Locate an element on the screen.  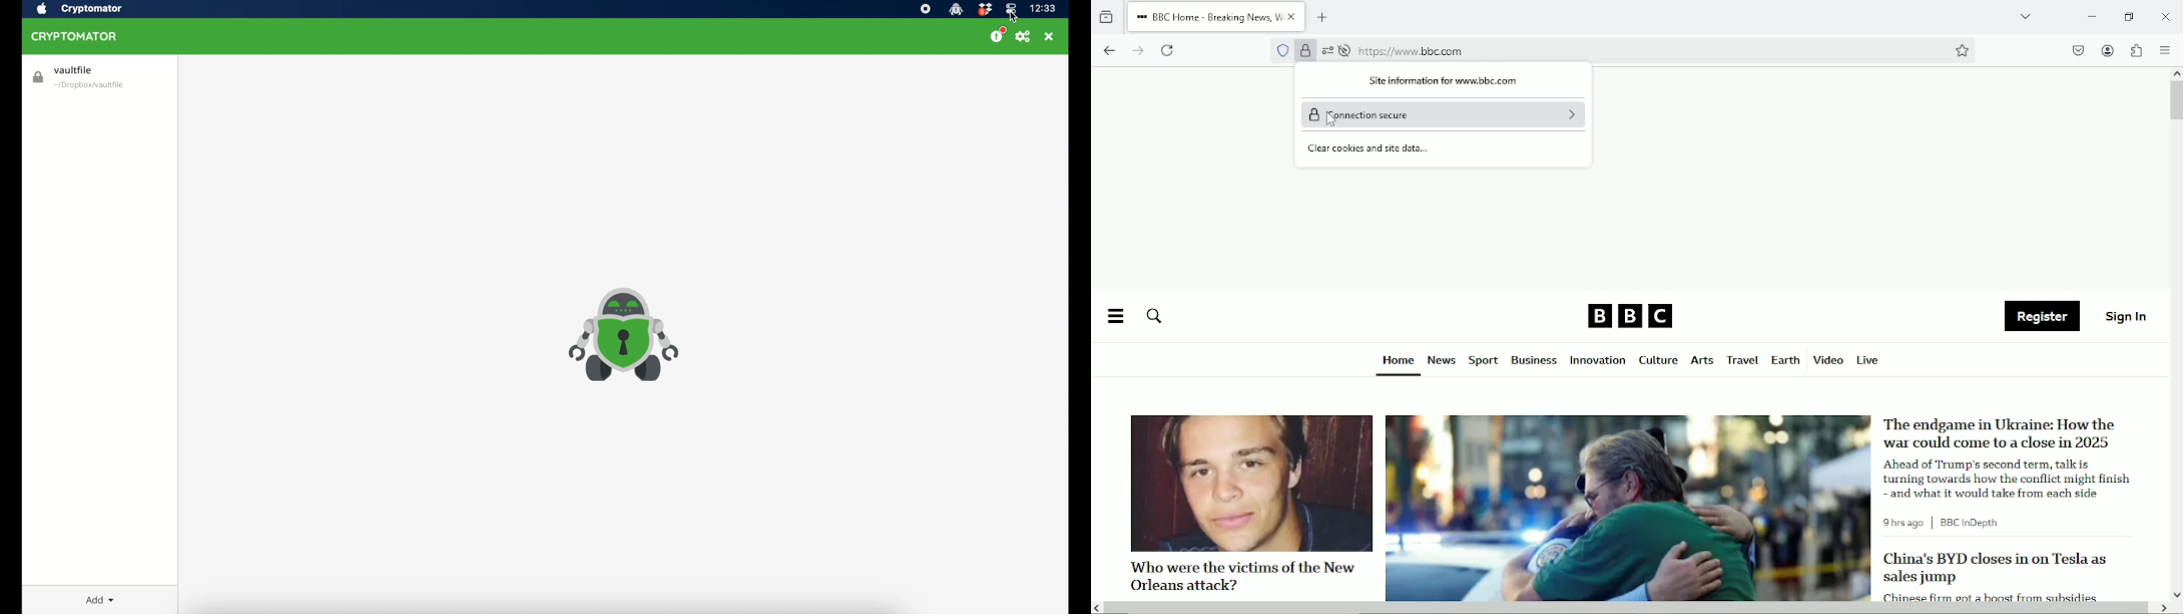
scroll right is located at coordinates (2162, 608).